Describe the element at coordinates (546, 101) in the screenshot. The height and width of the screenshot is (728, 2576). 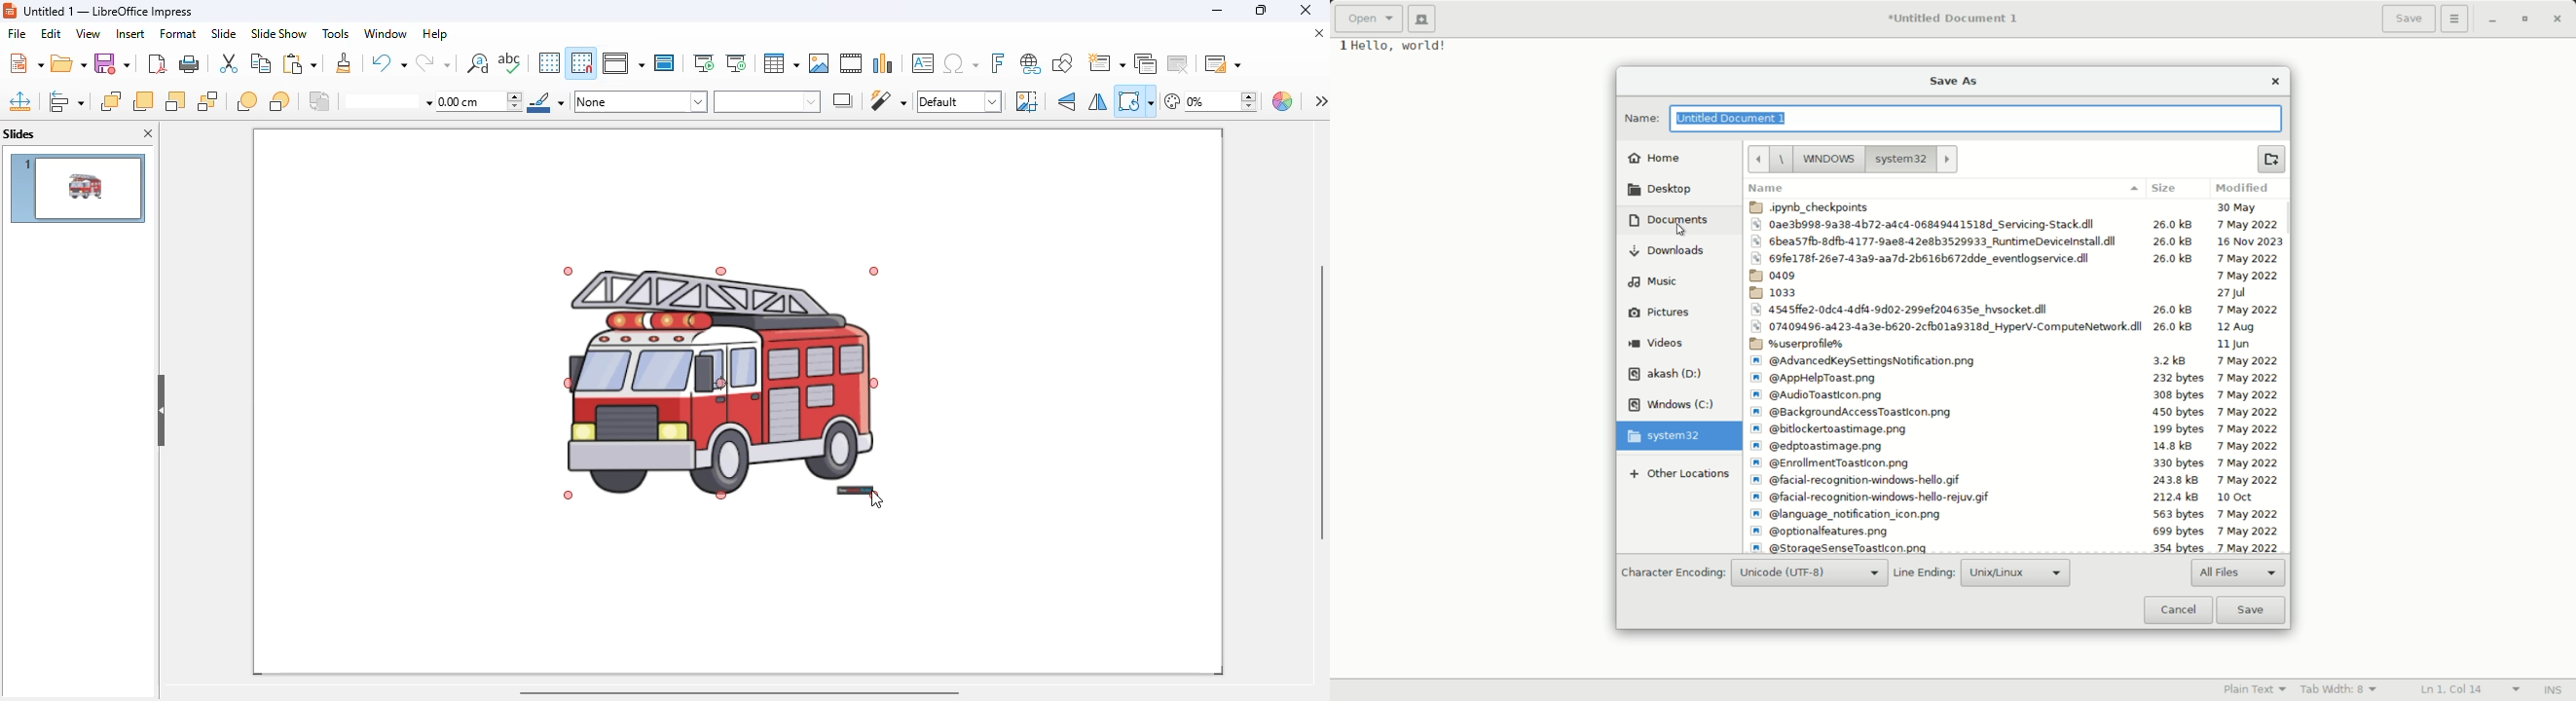
I see `line color` at that location.